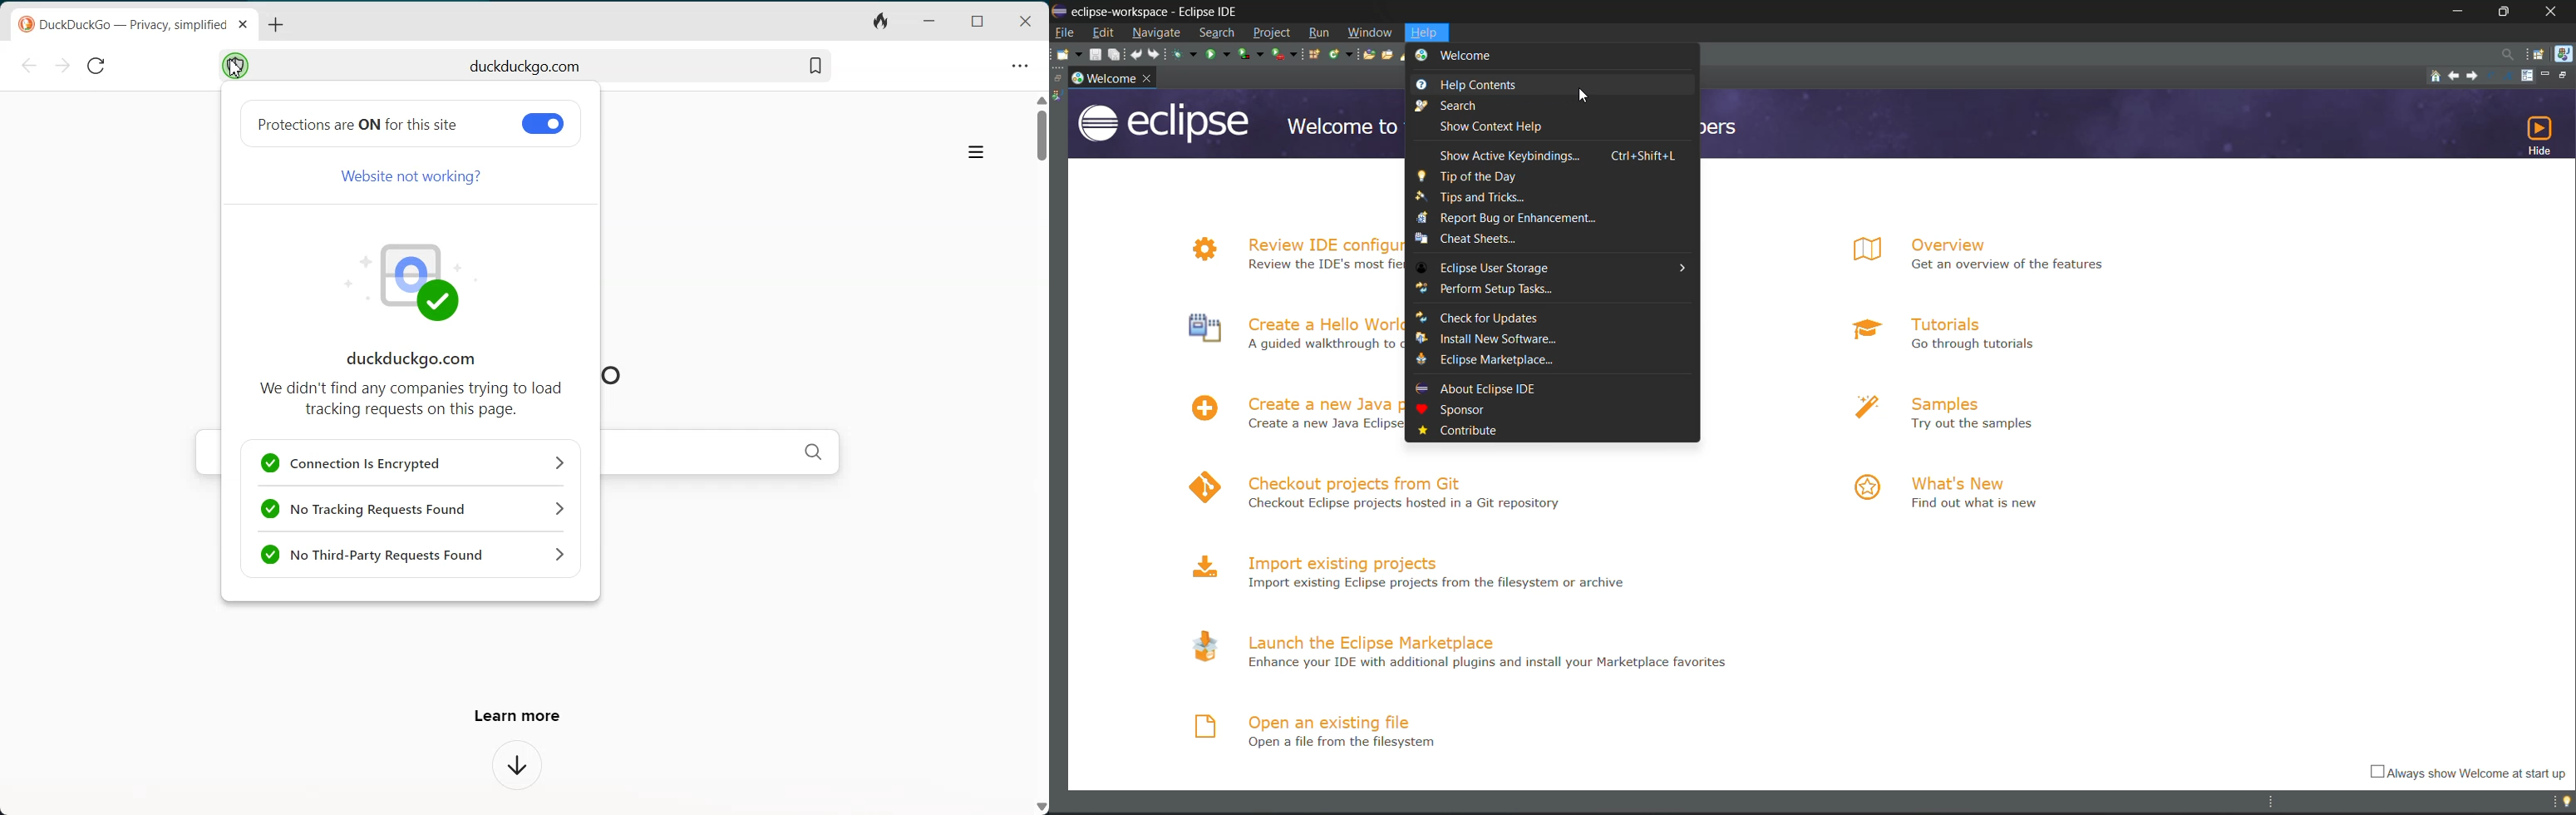  Describe the element at coordinates (1370, 30) in the screenshot. I see `window` at that location.